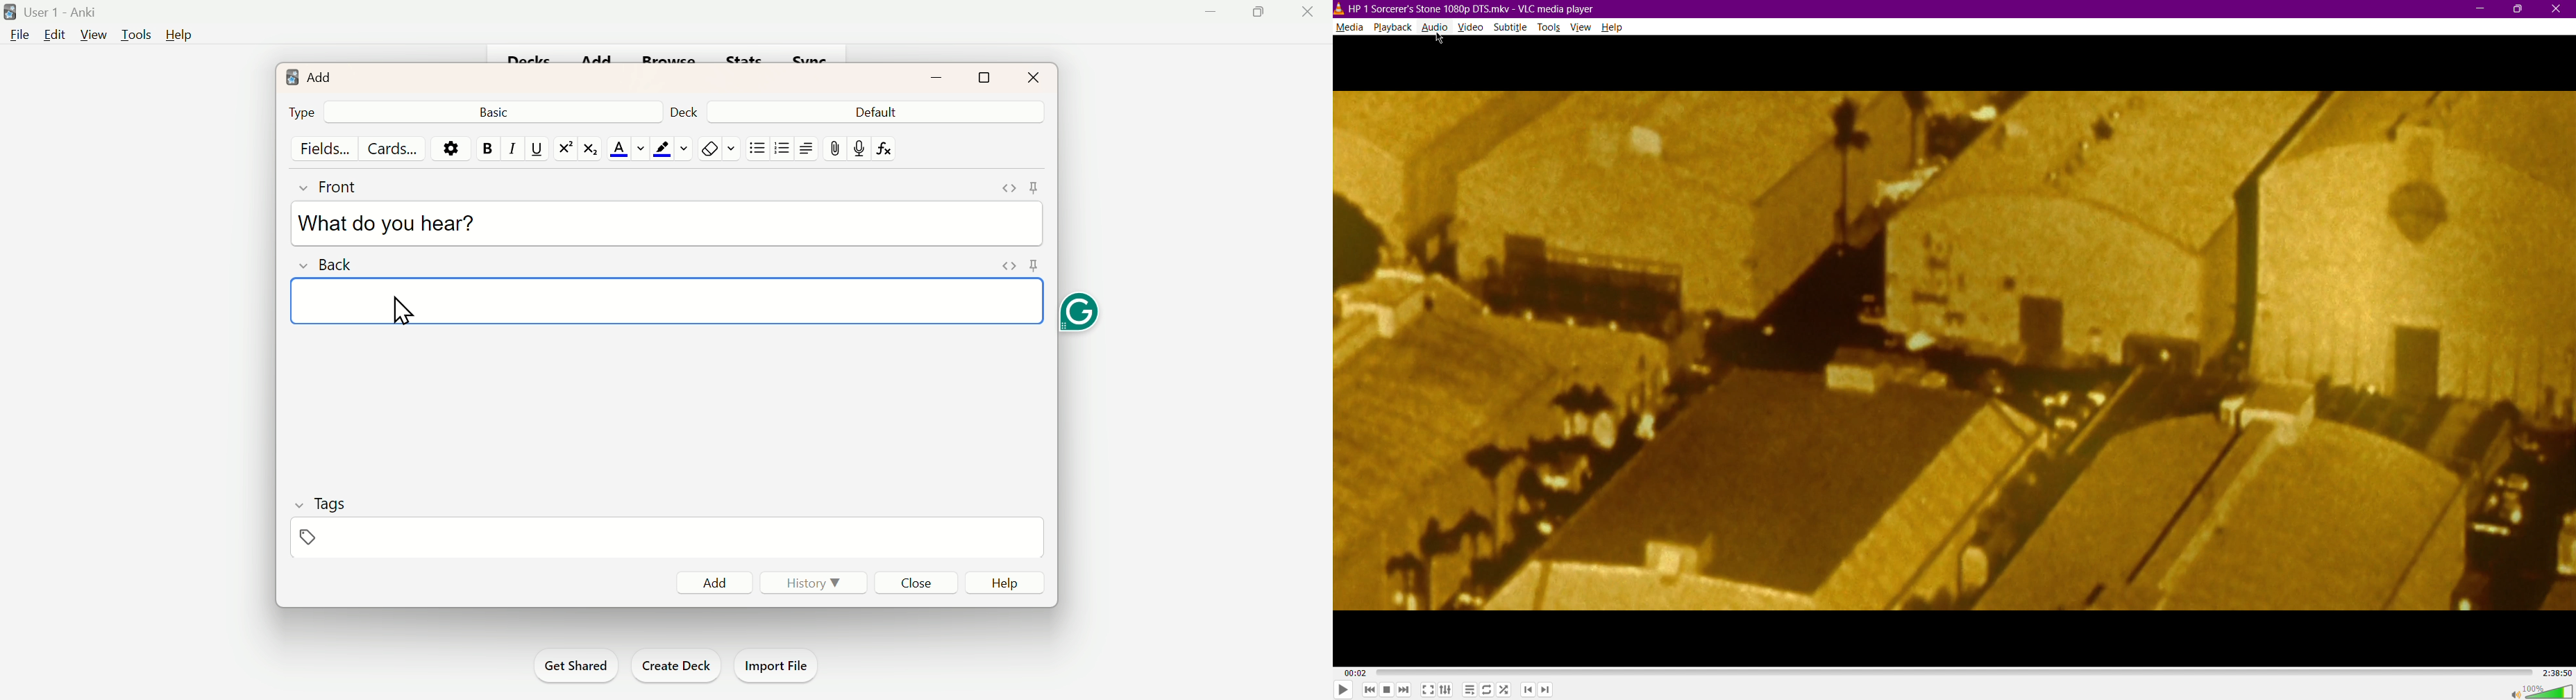  I want to click on Playback, so click(1392, 27).